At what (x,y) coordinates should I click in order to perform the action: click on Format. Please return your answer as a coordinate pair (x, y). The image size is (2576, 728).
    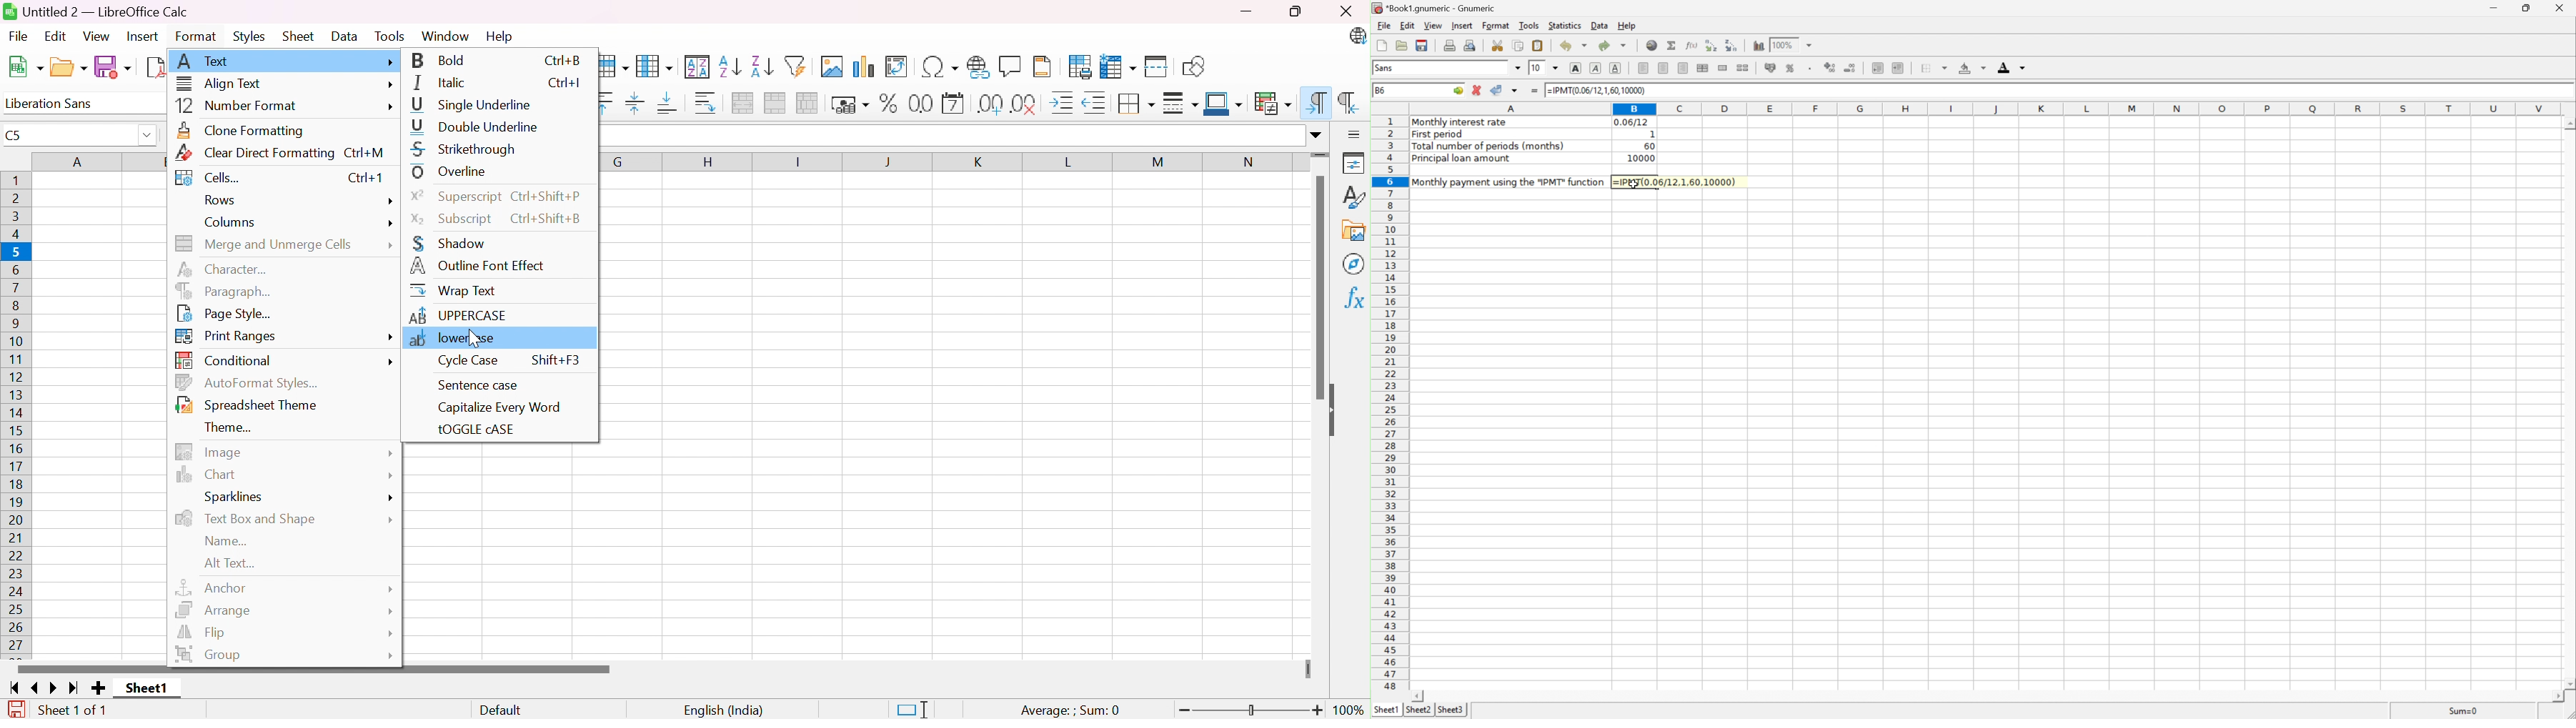
    Looking at the image, I should click on (1496, 25).